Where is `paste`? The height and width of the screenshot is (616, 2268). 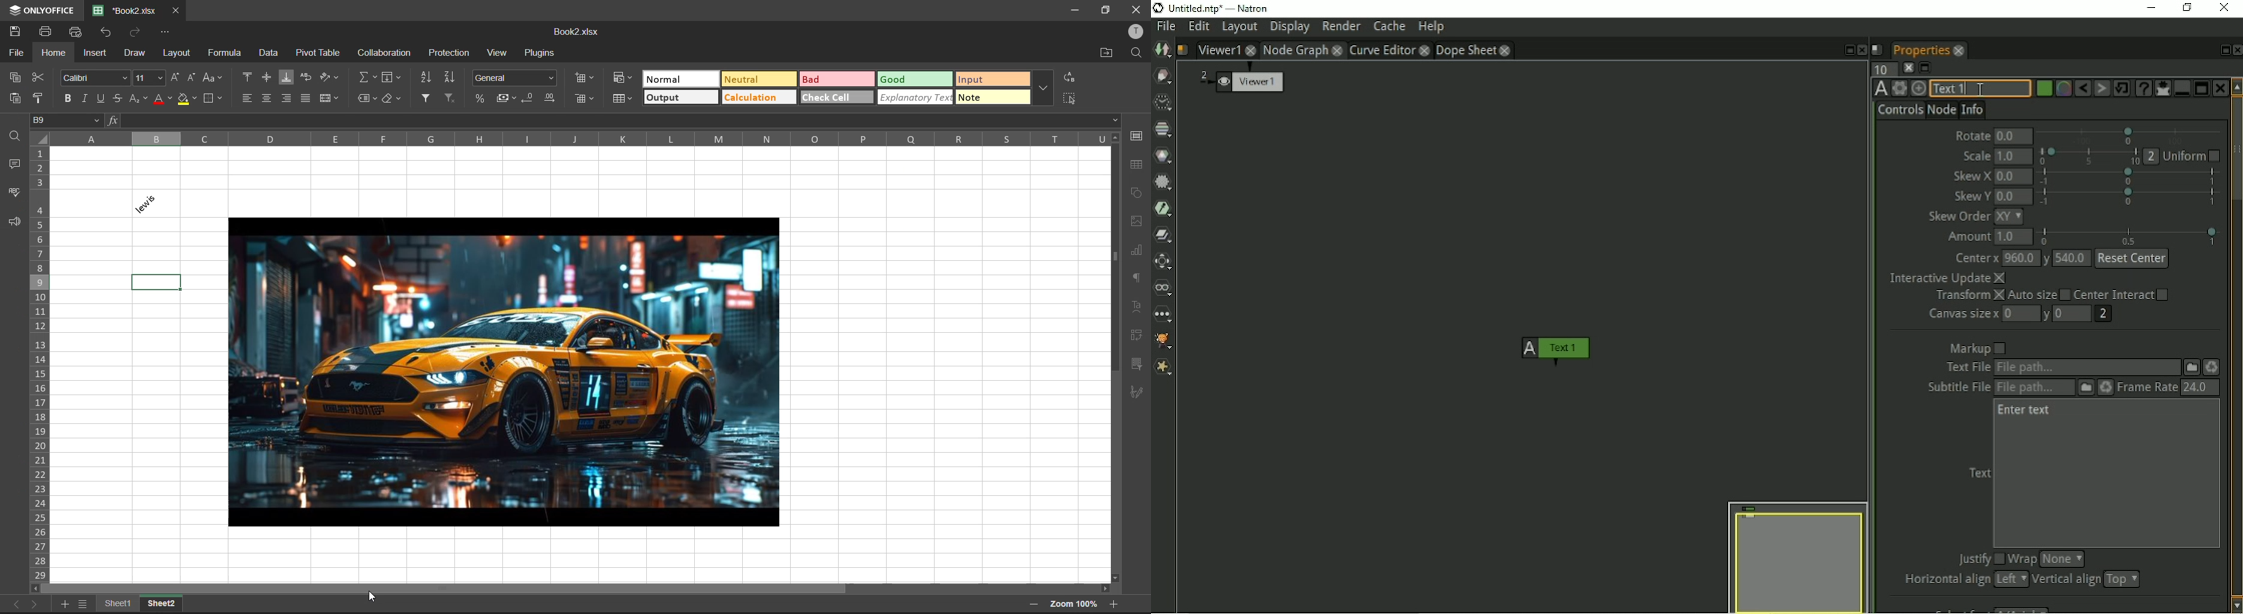 paste is located at coordinates (11, 98).